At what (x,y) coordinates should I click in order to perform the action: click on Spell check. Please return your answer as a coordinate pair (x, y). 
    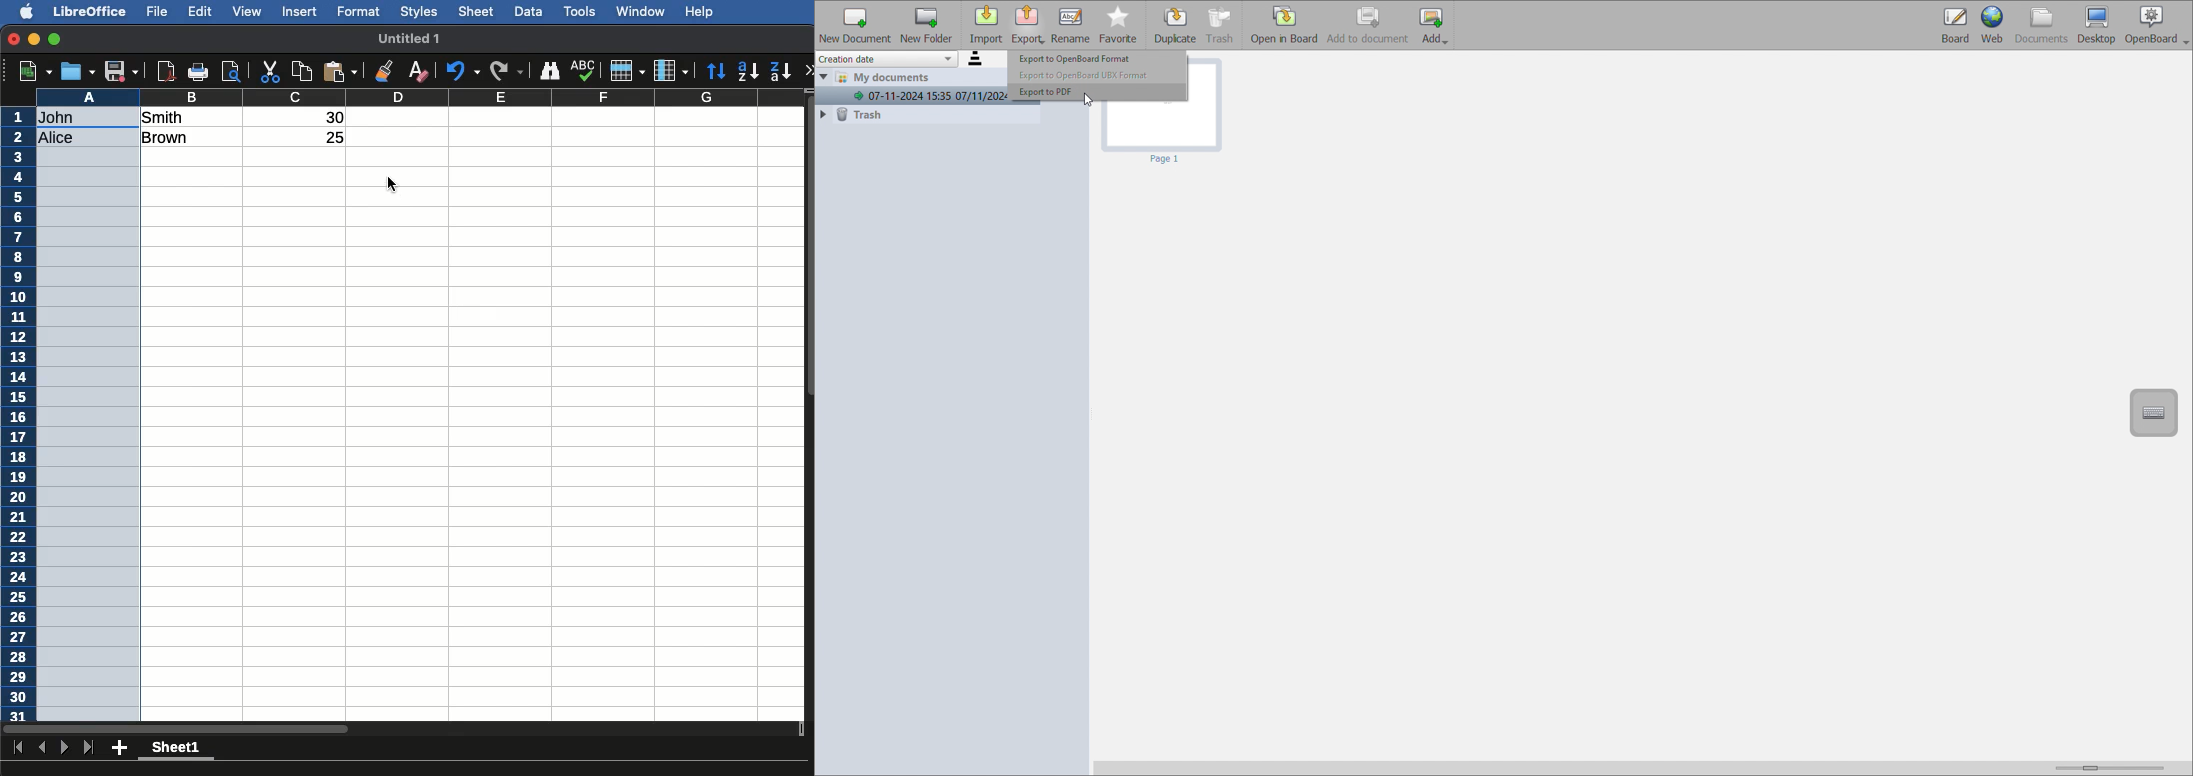
    Looking at the image, I should click on (584, 69).